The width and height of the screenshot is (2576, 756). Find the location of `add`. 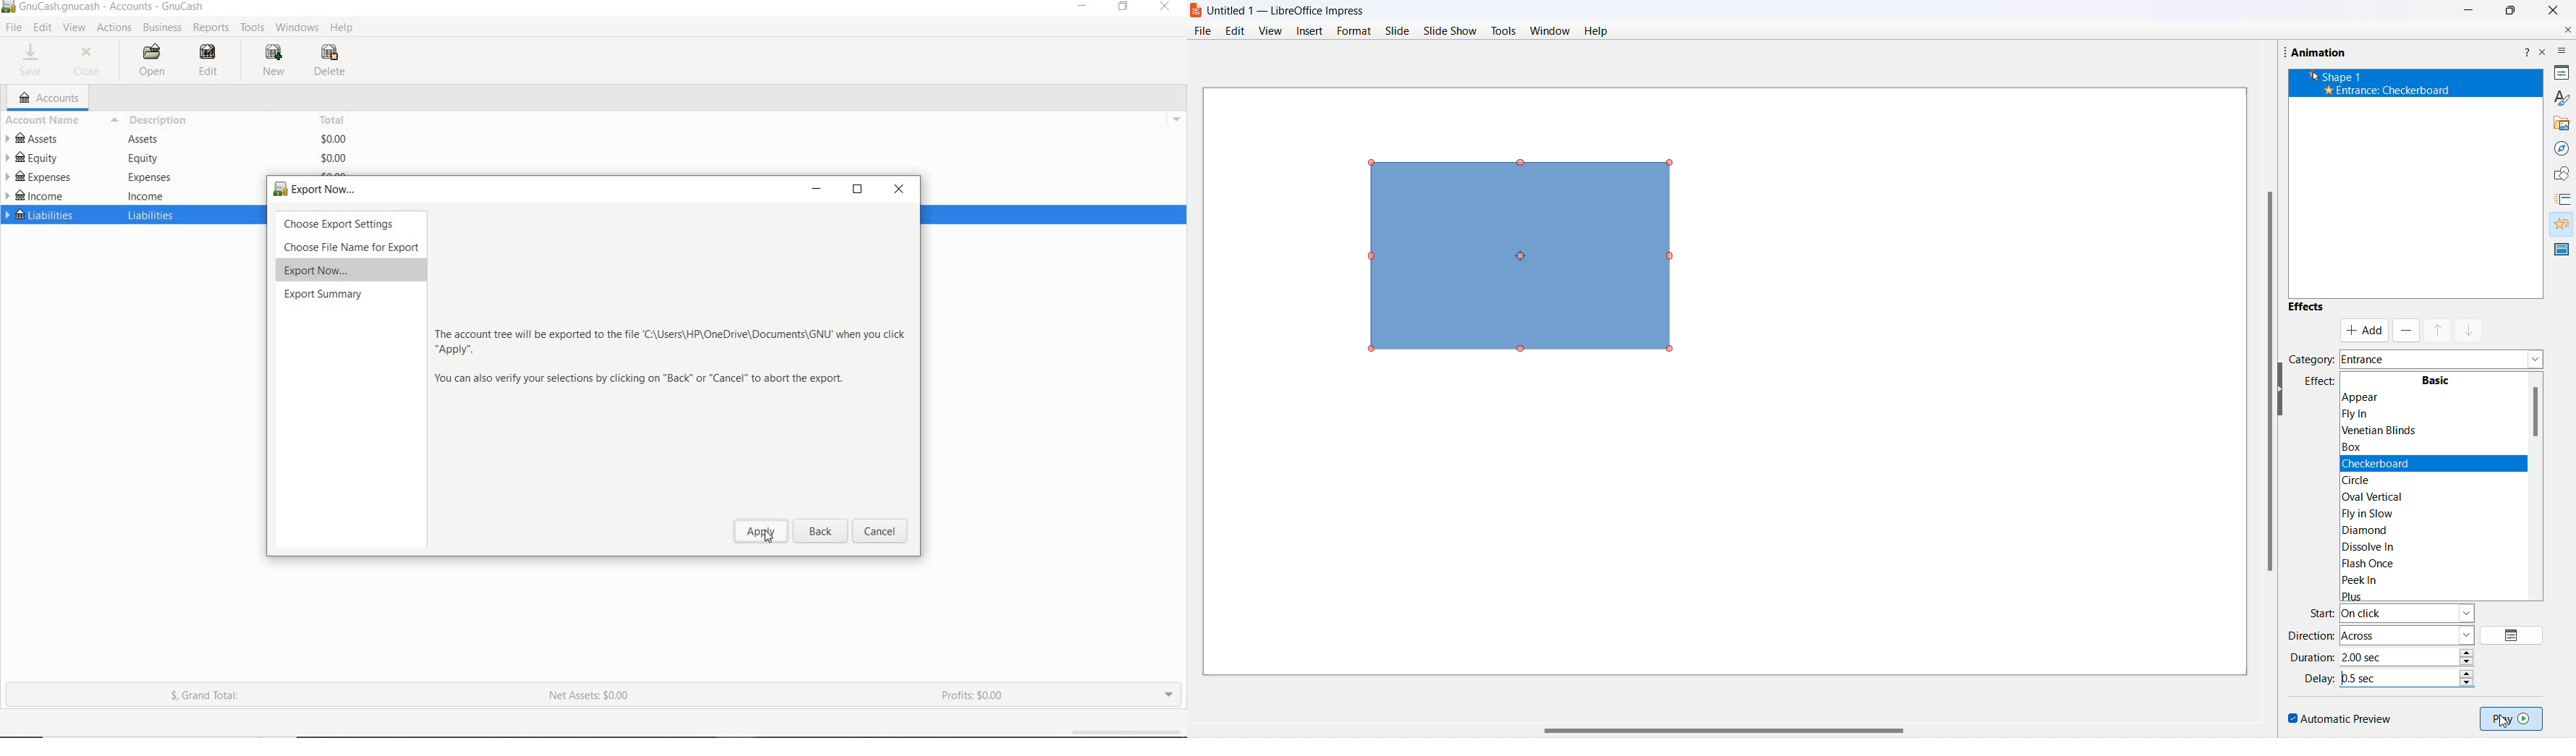

add is located at coordinates (2365, 331).